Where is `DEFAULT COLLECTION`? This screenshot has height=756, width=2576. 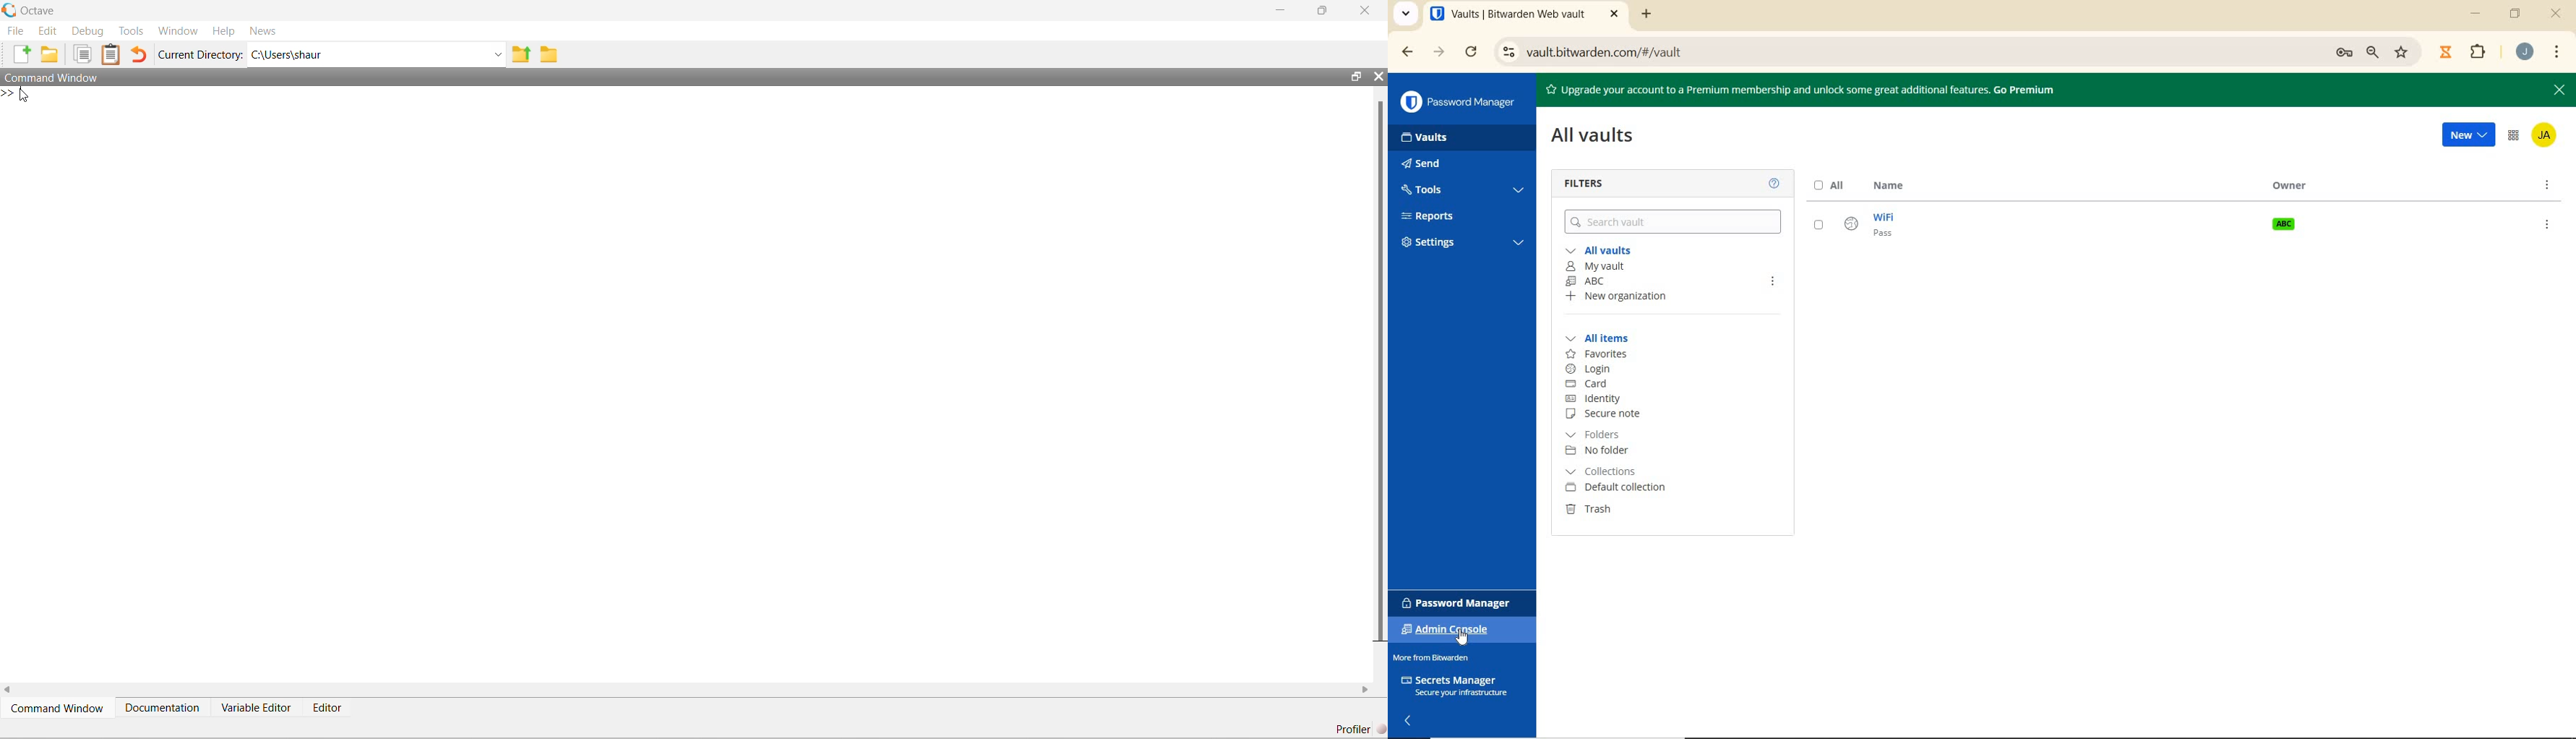
DEFAULT COLLECTION is located at coordinates (1614, 489).